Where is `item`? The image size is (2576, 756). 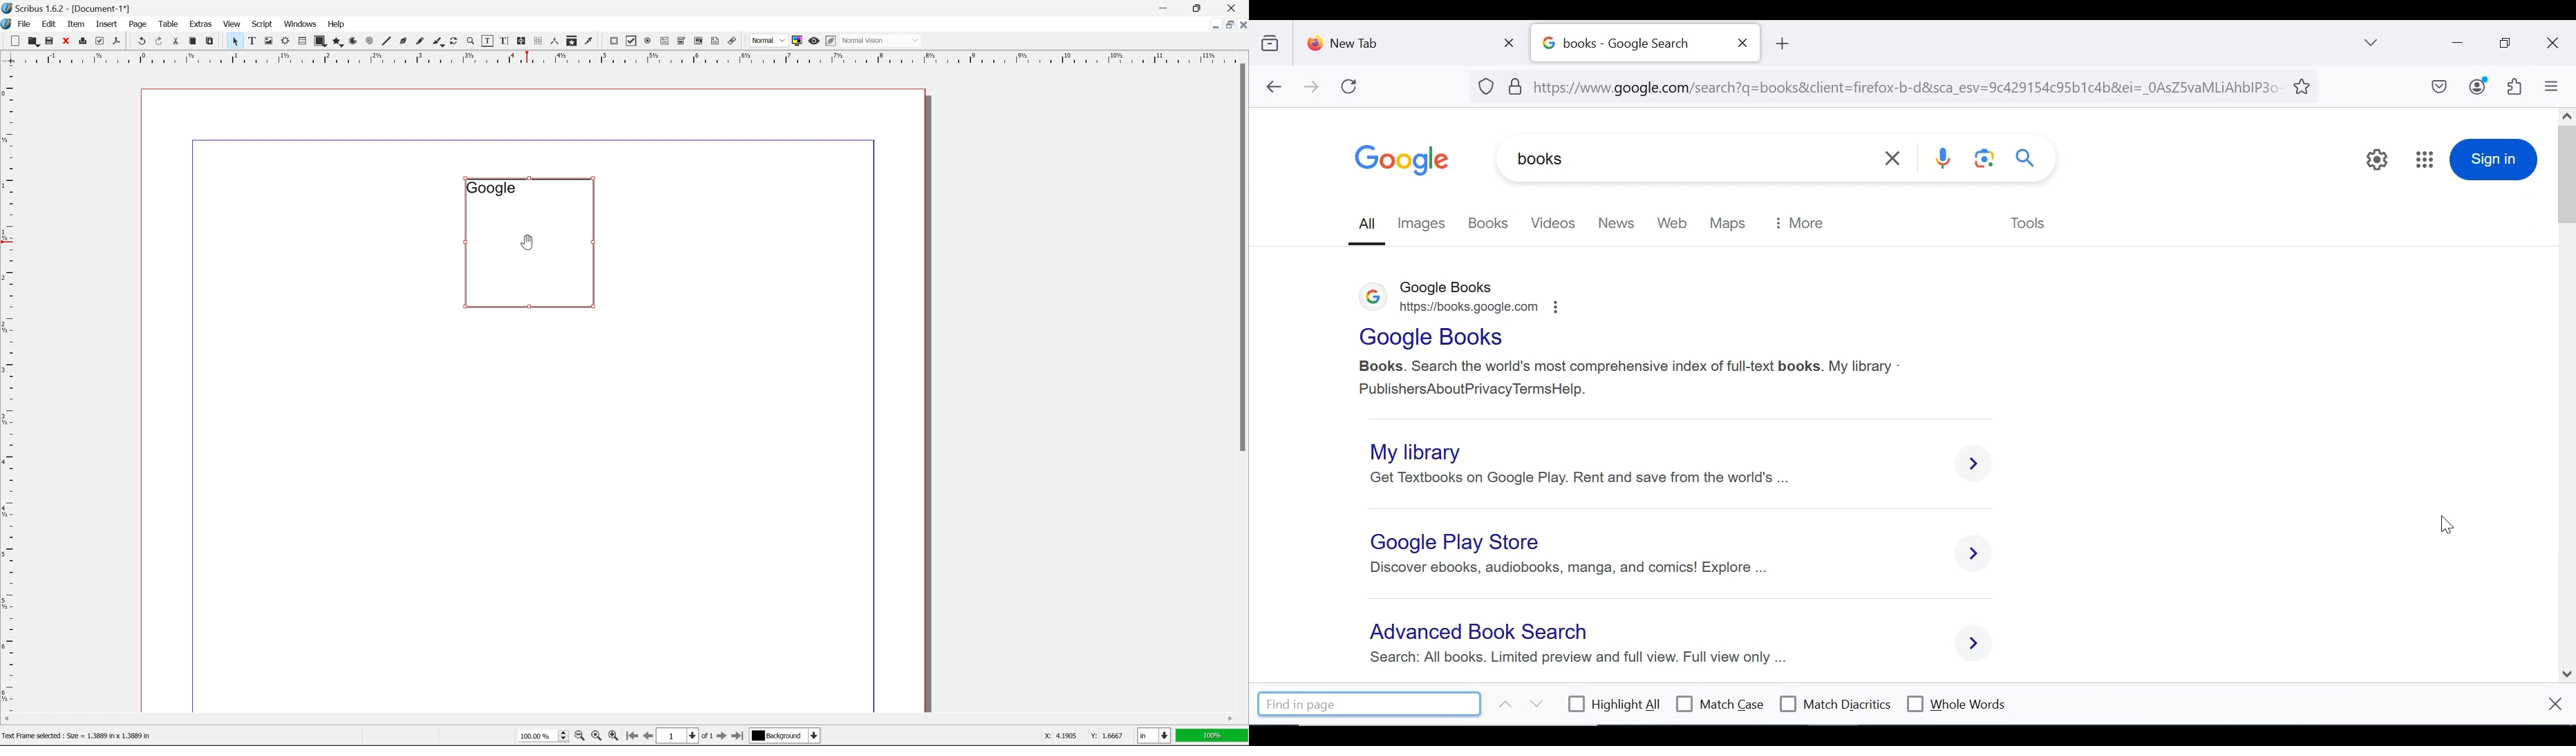
item is located at coordinates (79, 23).